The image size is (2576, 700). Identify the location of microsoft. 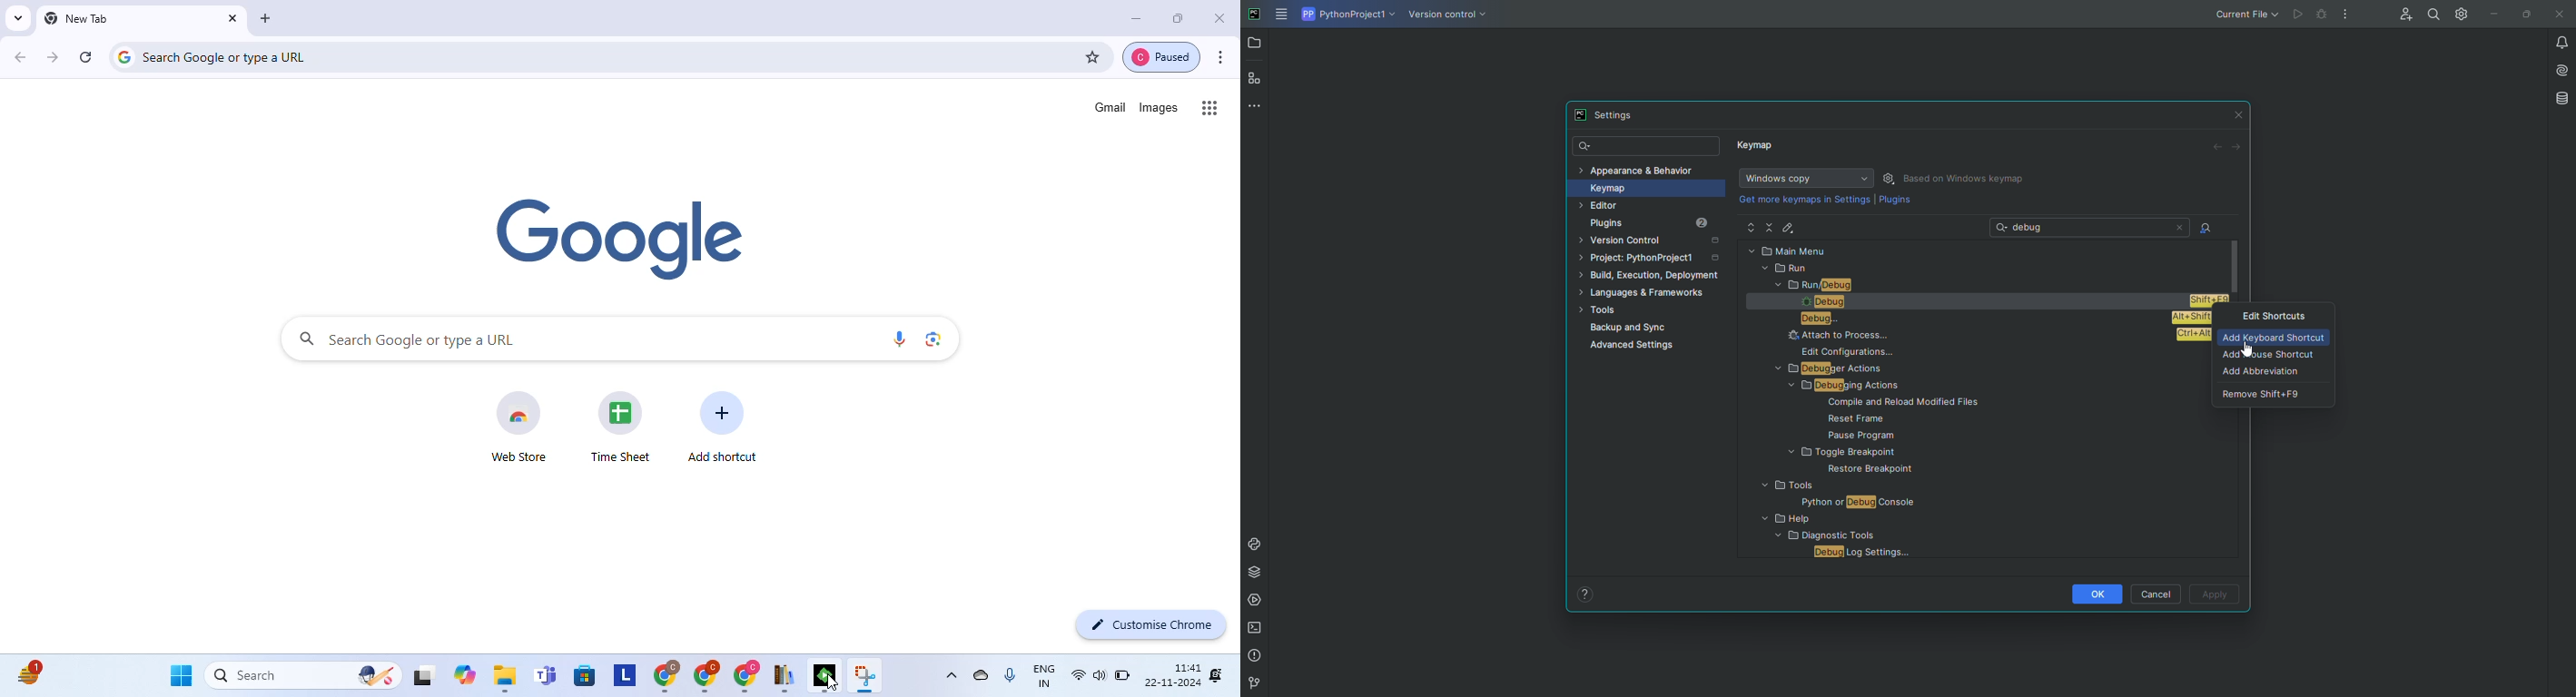
(587, 677).